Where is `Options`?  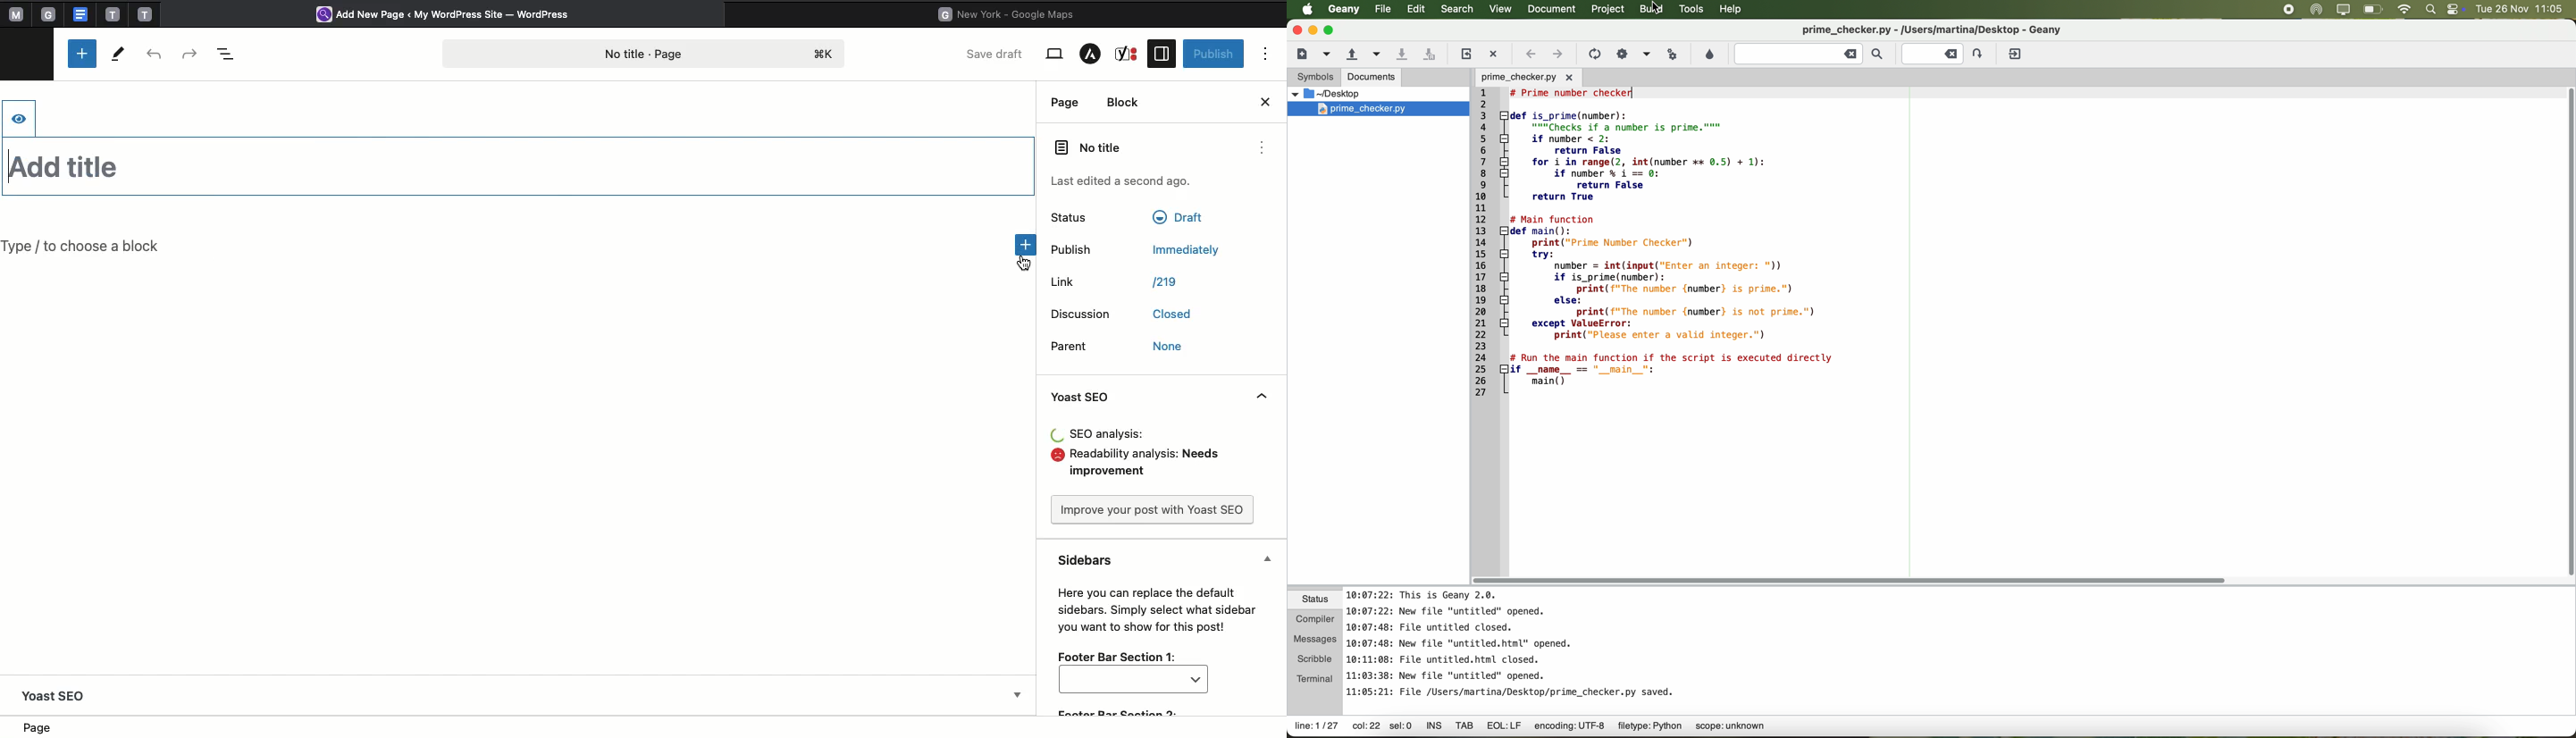 Options is located at coordinates (1267, 54).